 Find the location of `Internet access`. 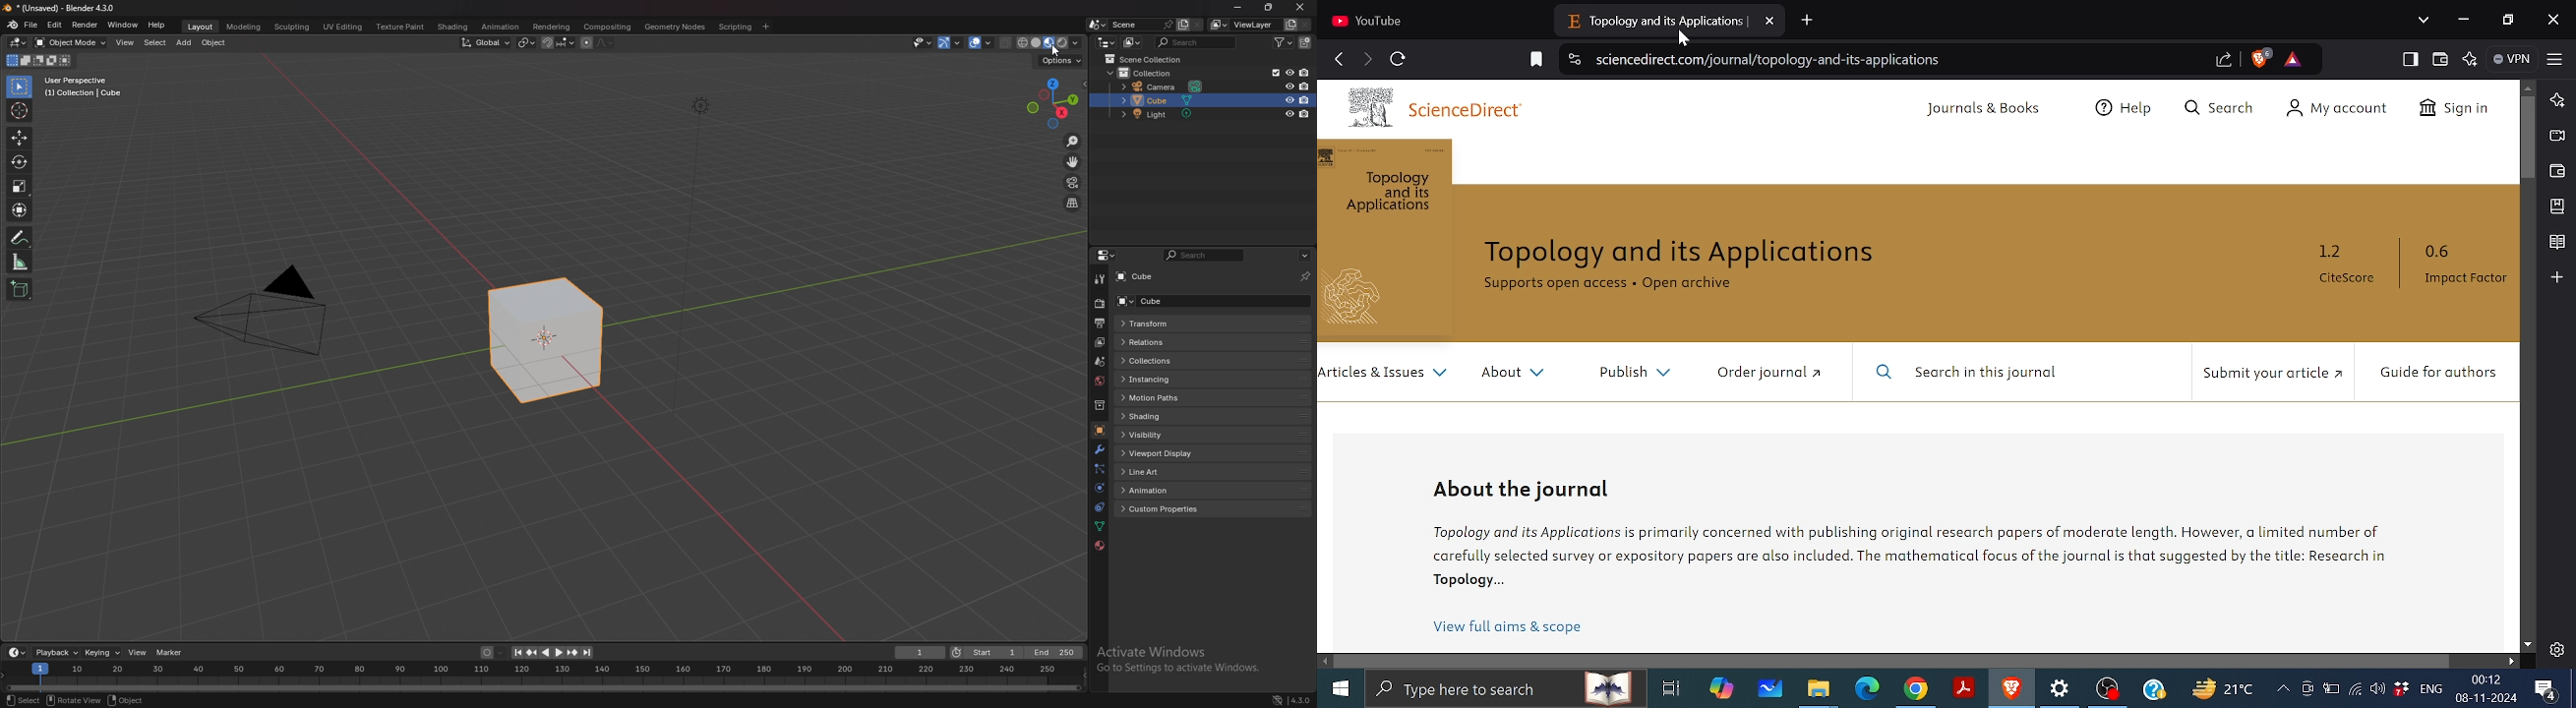

Internet access is located at coordinates (2354, 688).